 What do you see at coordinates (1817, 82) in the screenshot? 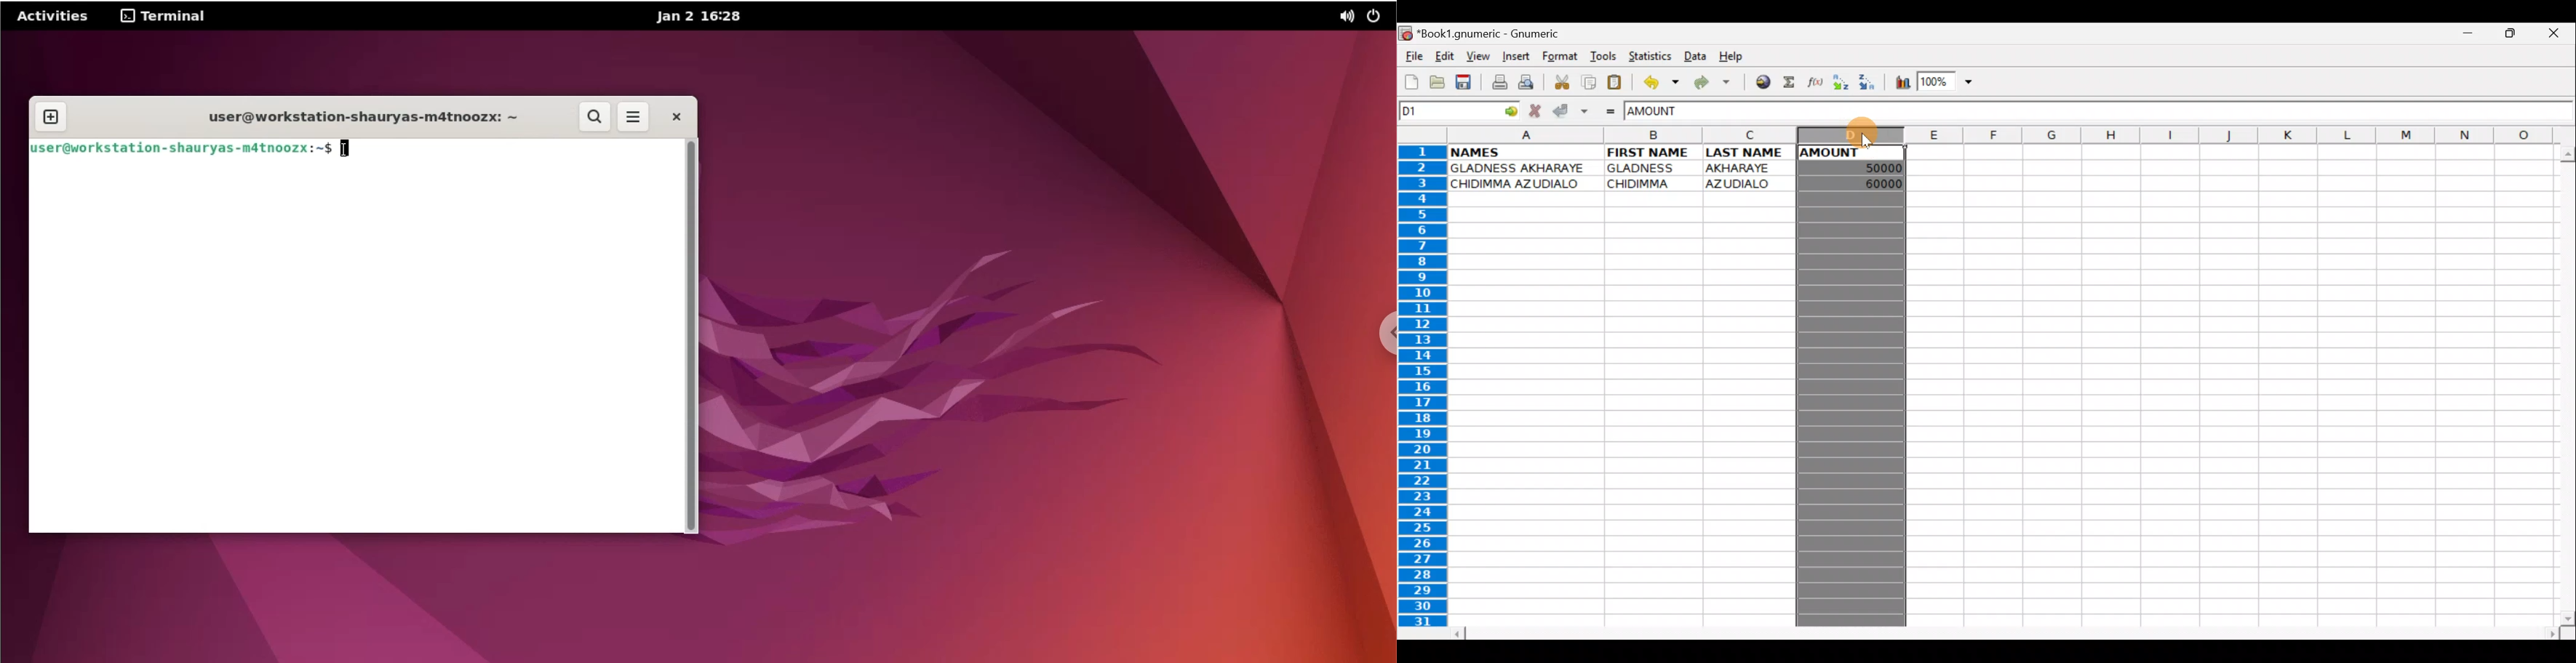
I see `Edit function in the current cell` at bounding box center [1817, 82].